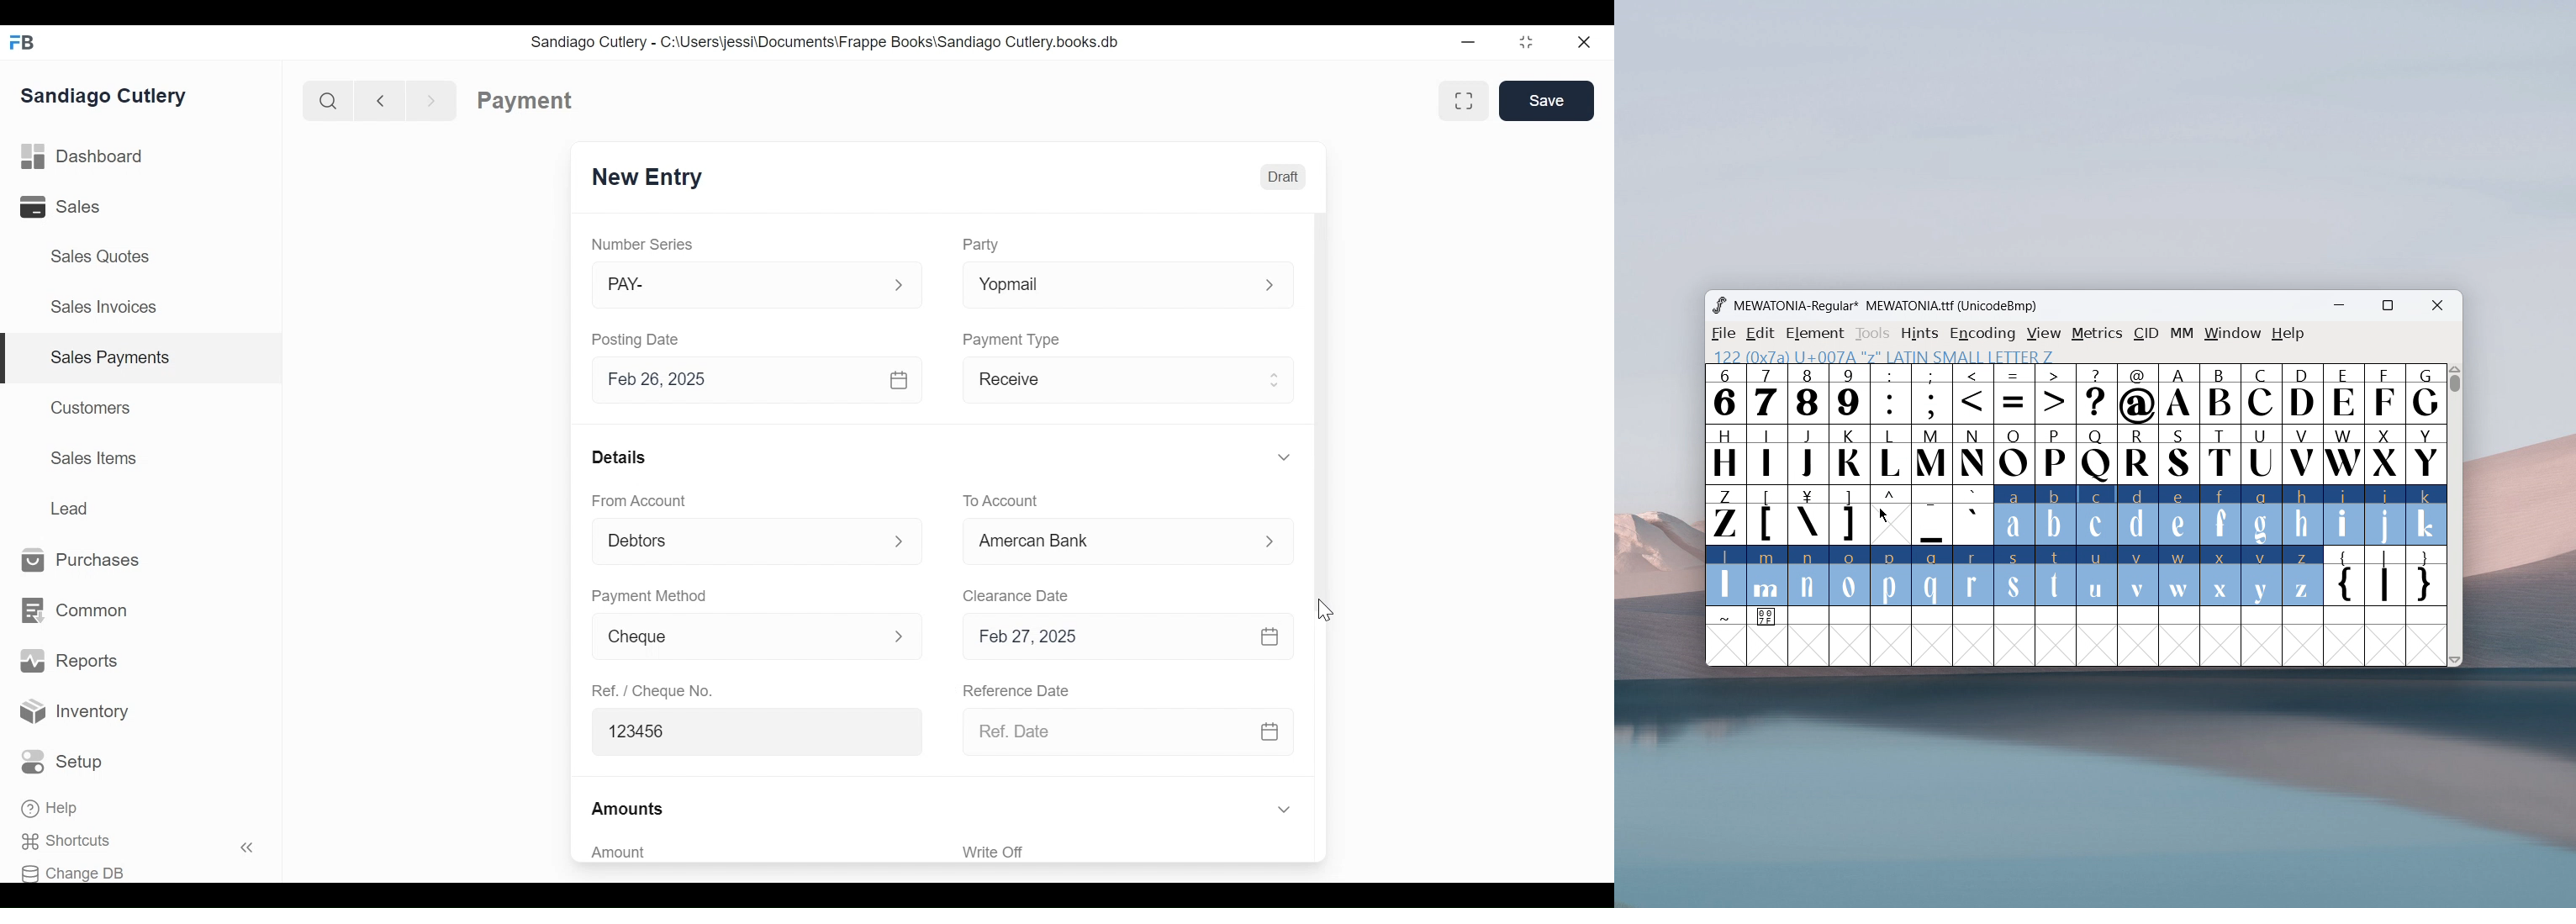 The width and height of the screenshot is (2576, 924). I want to click on maximize, so click(2387, 308).